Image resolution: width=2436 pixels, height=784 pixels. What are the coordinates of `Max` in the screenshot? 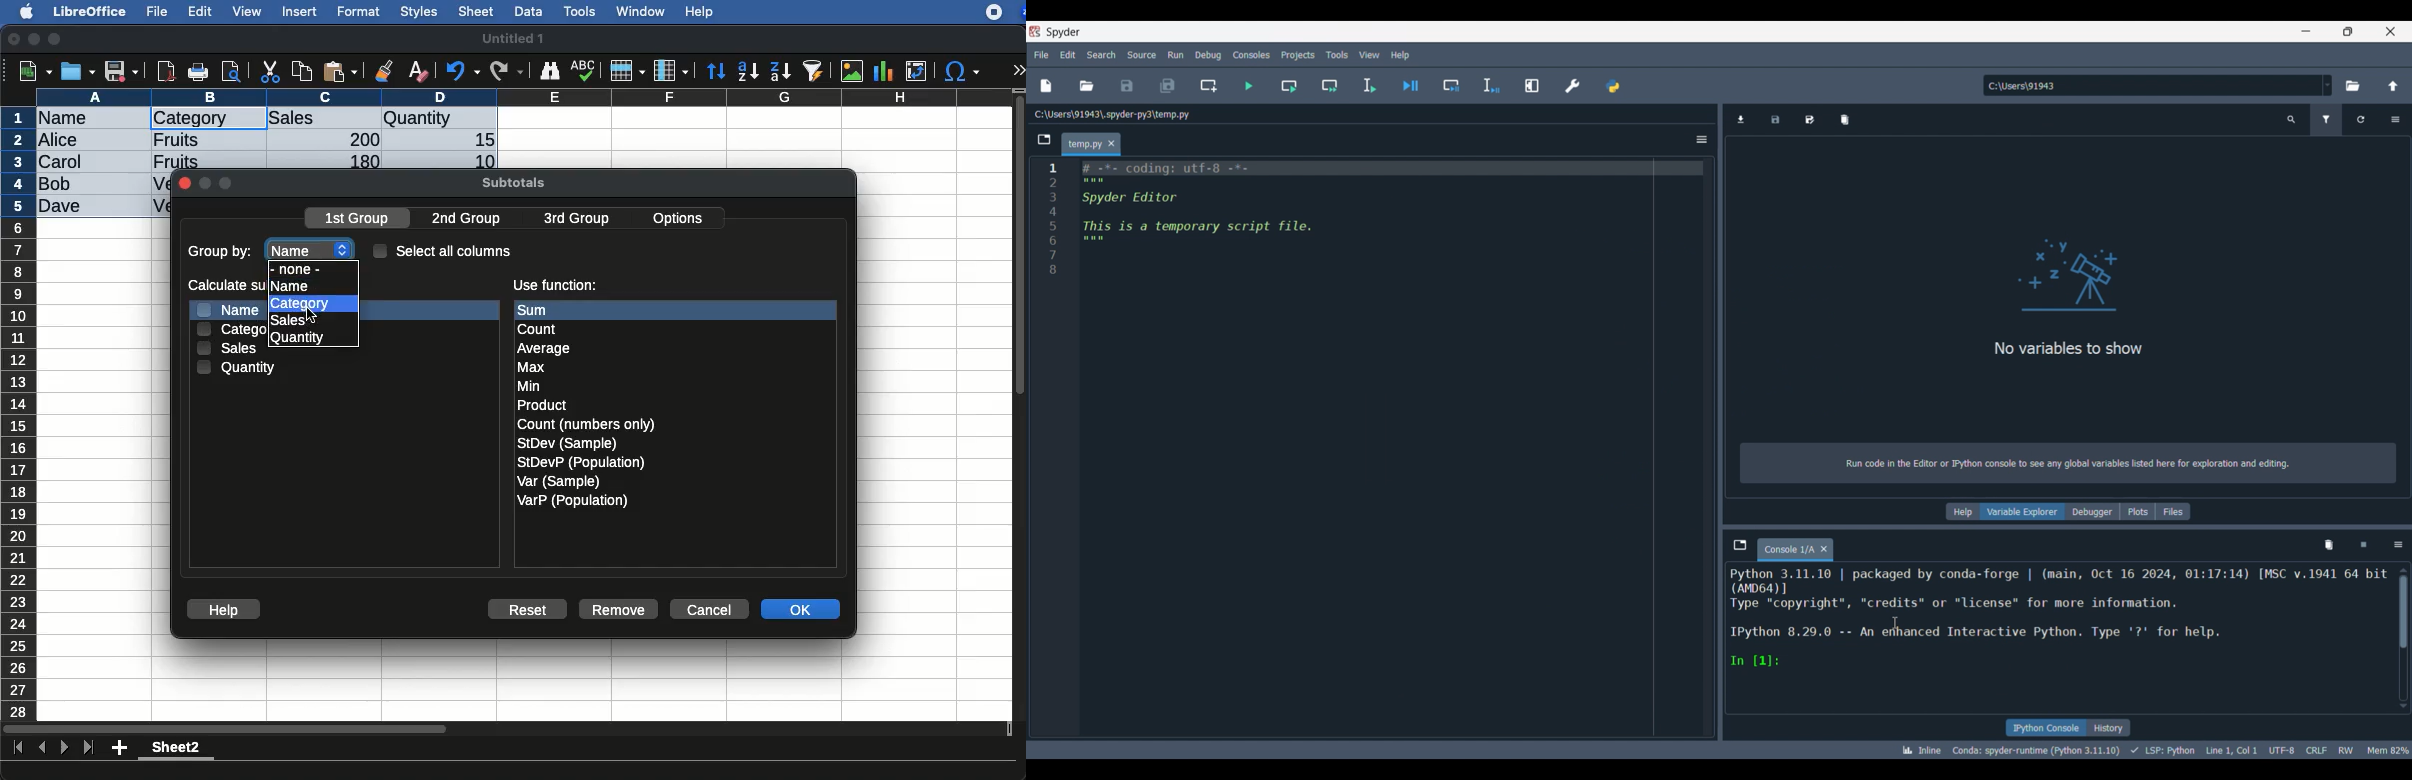 It's located at (532, 368).